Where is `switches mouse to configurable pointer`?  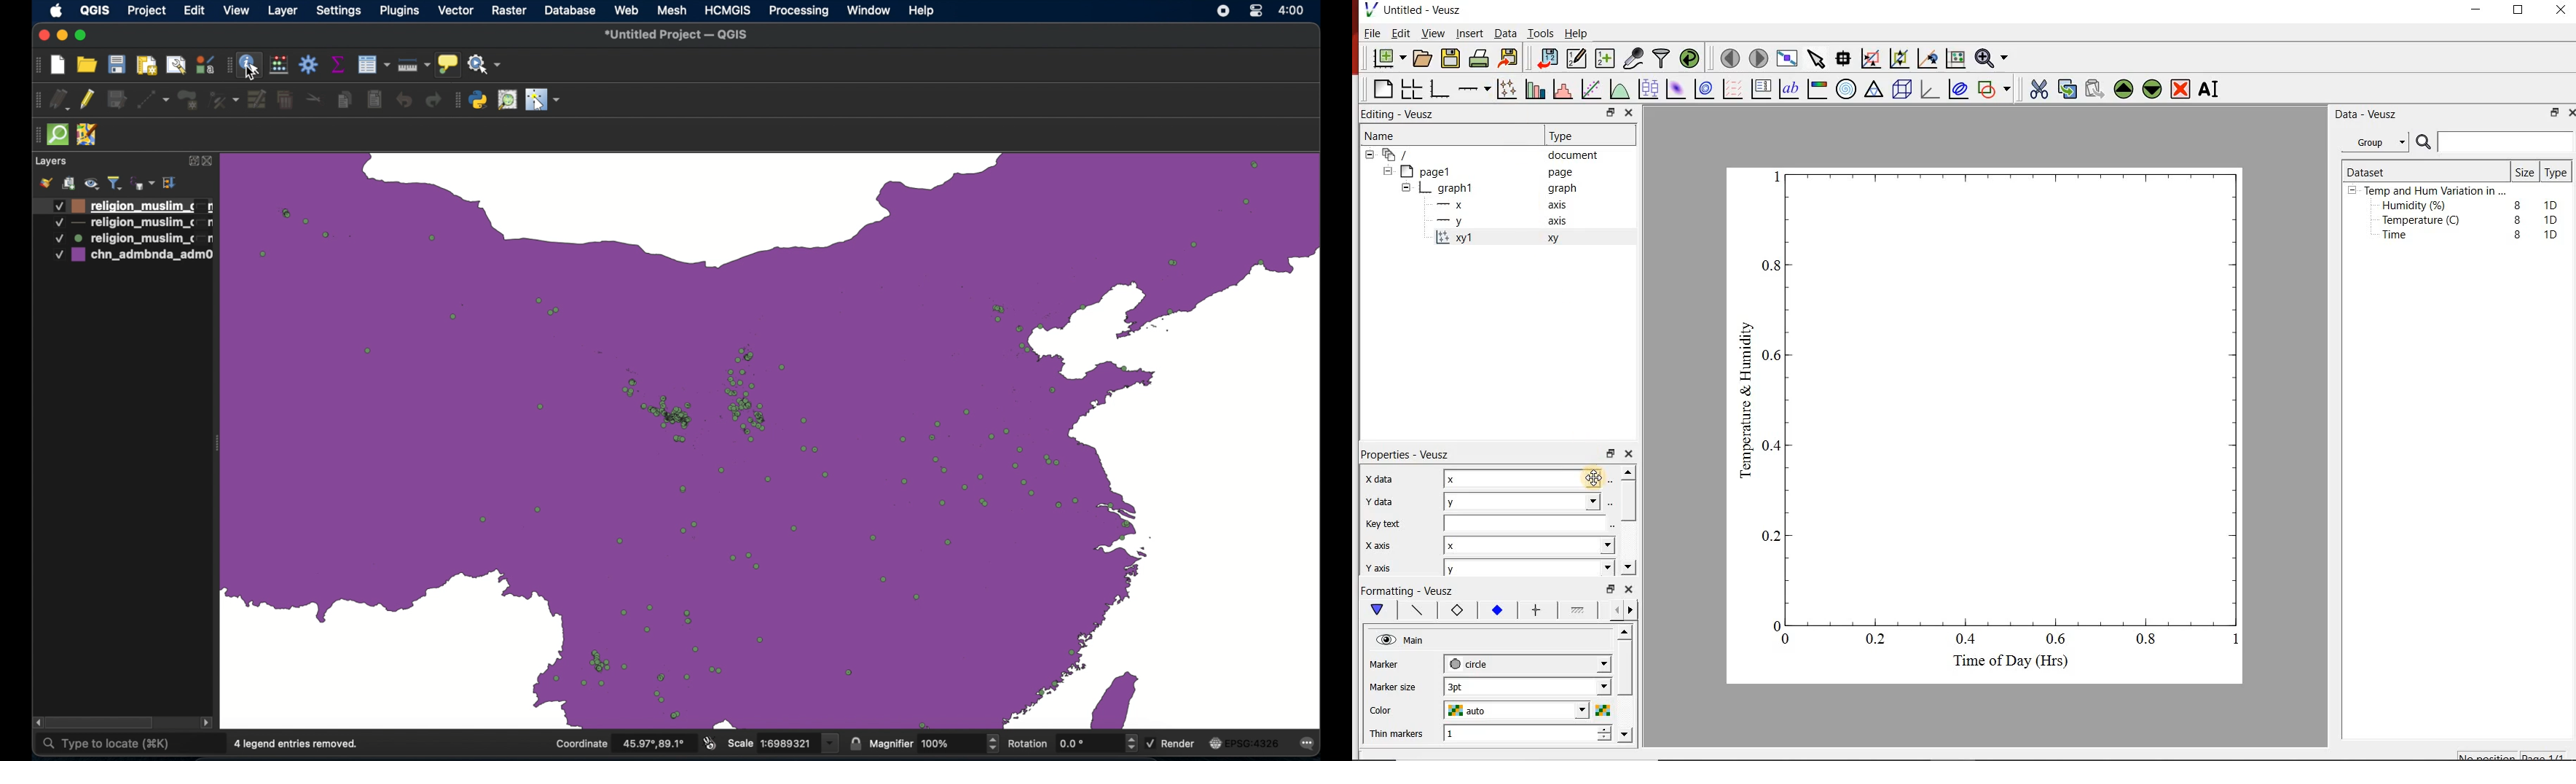
switches mouse to configurable pointer is located at coordinates (543, 101).